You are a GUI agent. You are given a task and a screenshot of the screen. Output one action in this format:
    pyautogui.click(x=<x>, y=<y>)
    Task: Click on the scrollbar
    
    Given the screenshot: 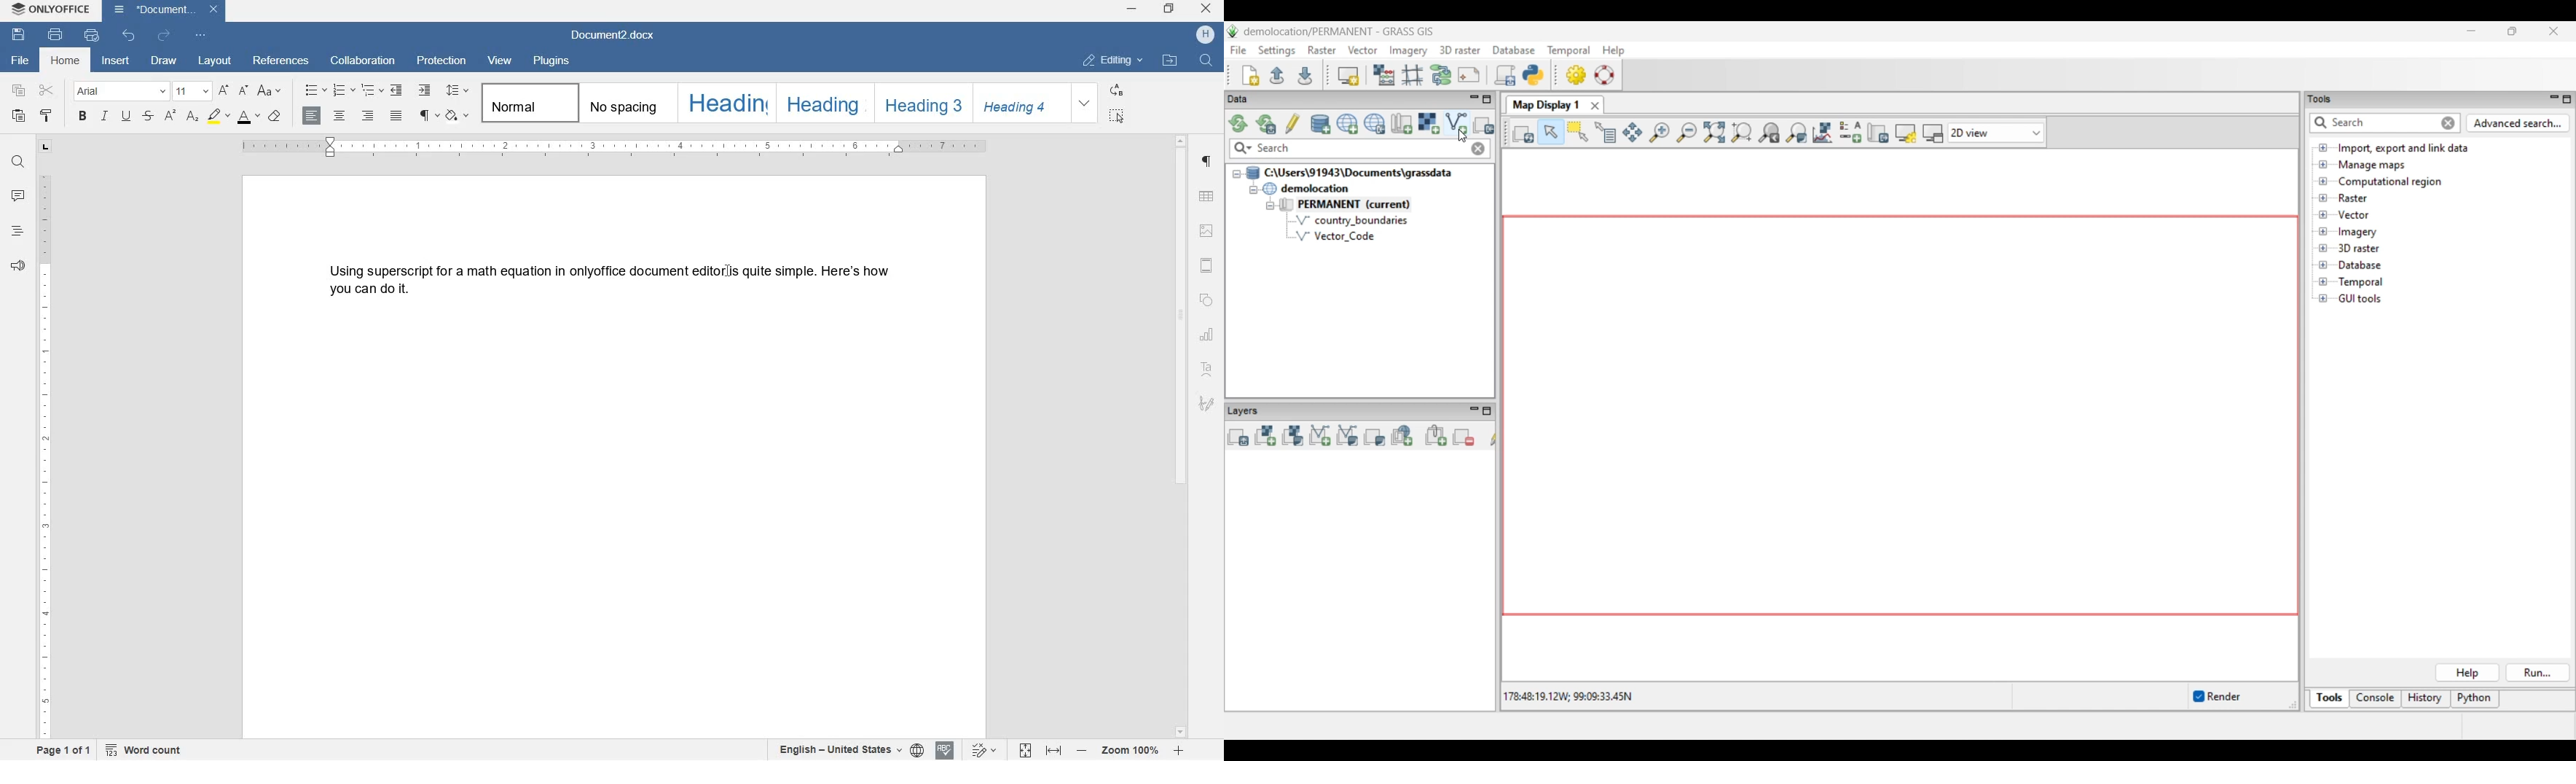 What is the action you would take?
    pyautogui.click(x=1183, y=436)
    